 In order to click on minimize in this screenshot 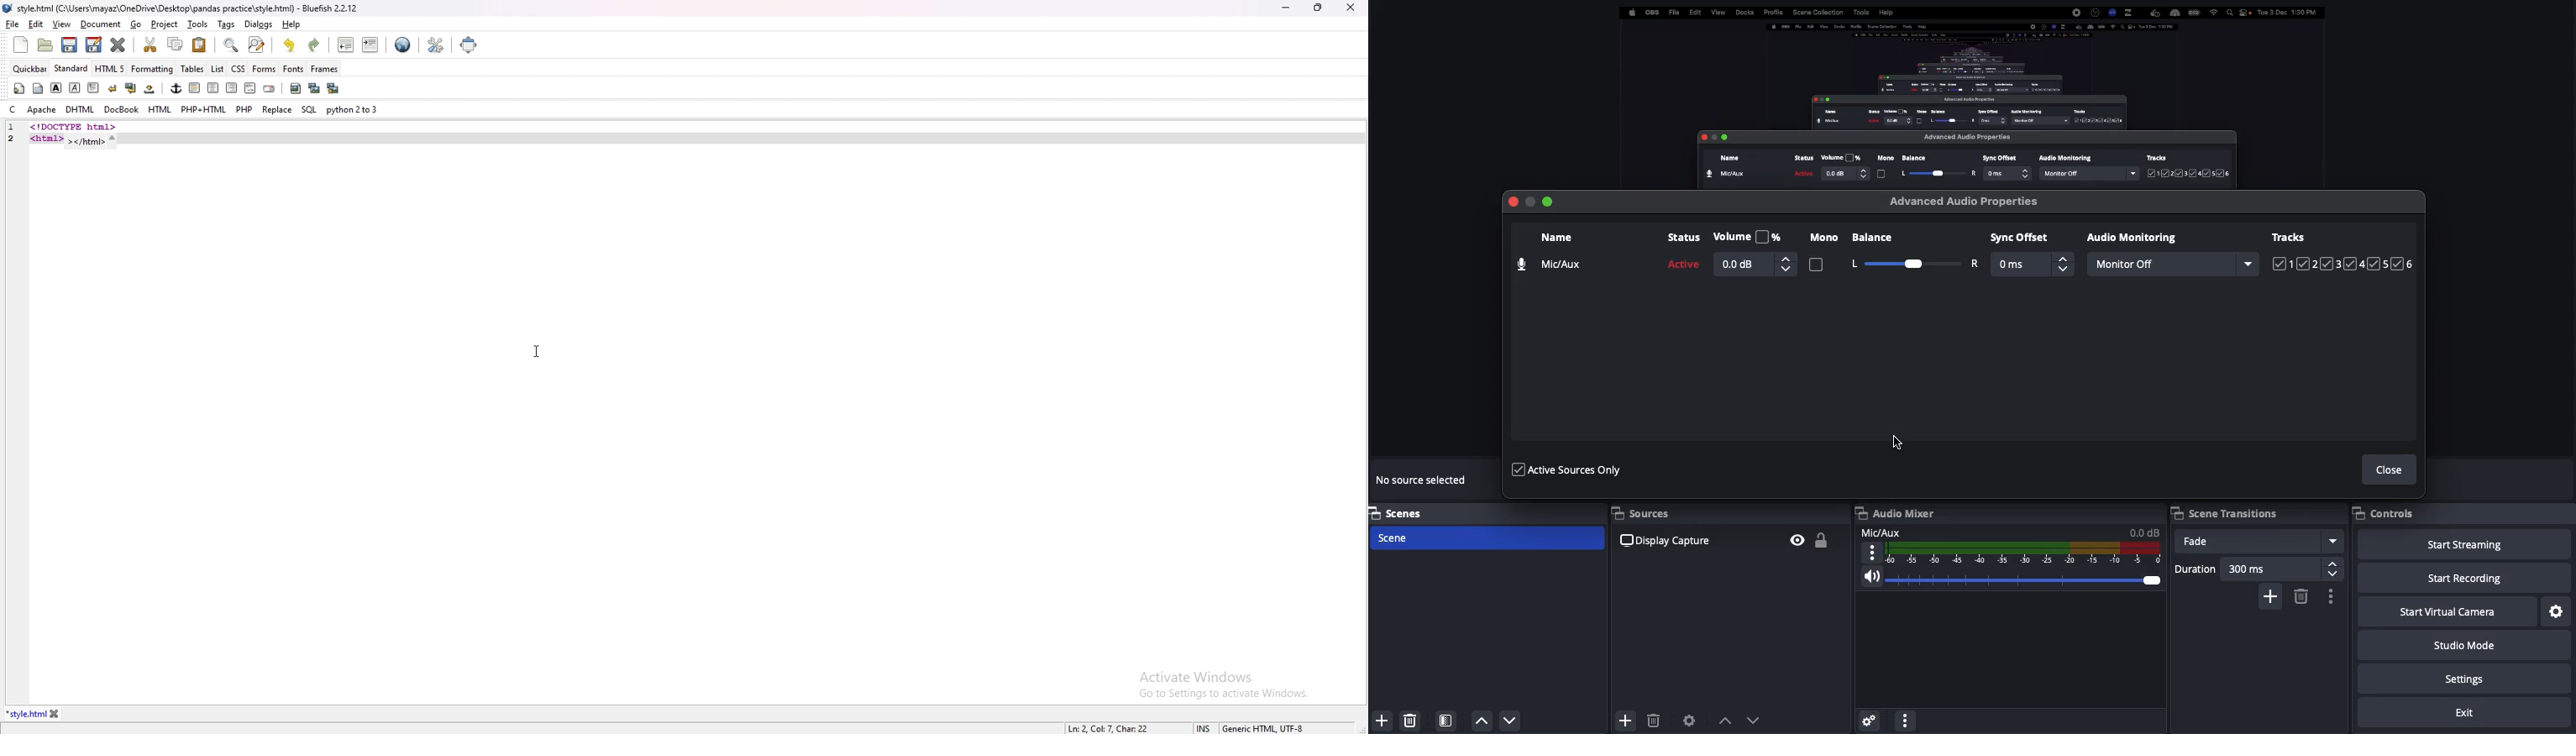, I will do `click(1529, 206)`.